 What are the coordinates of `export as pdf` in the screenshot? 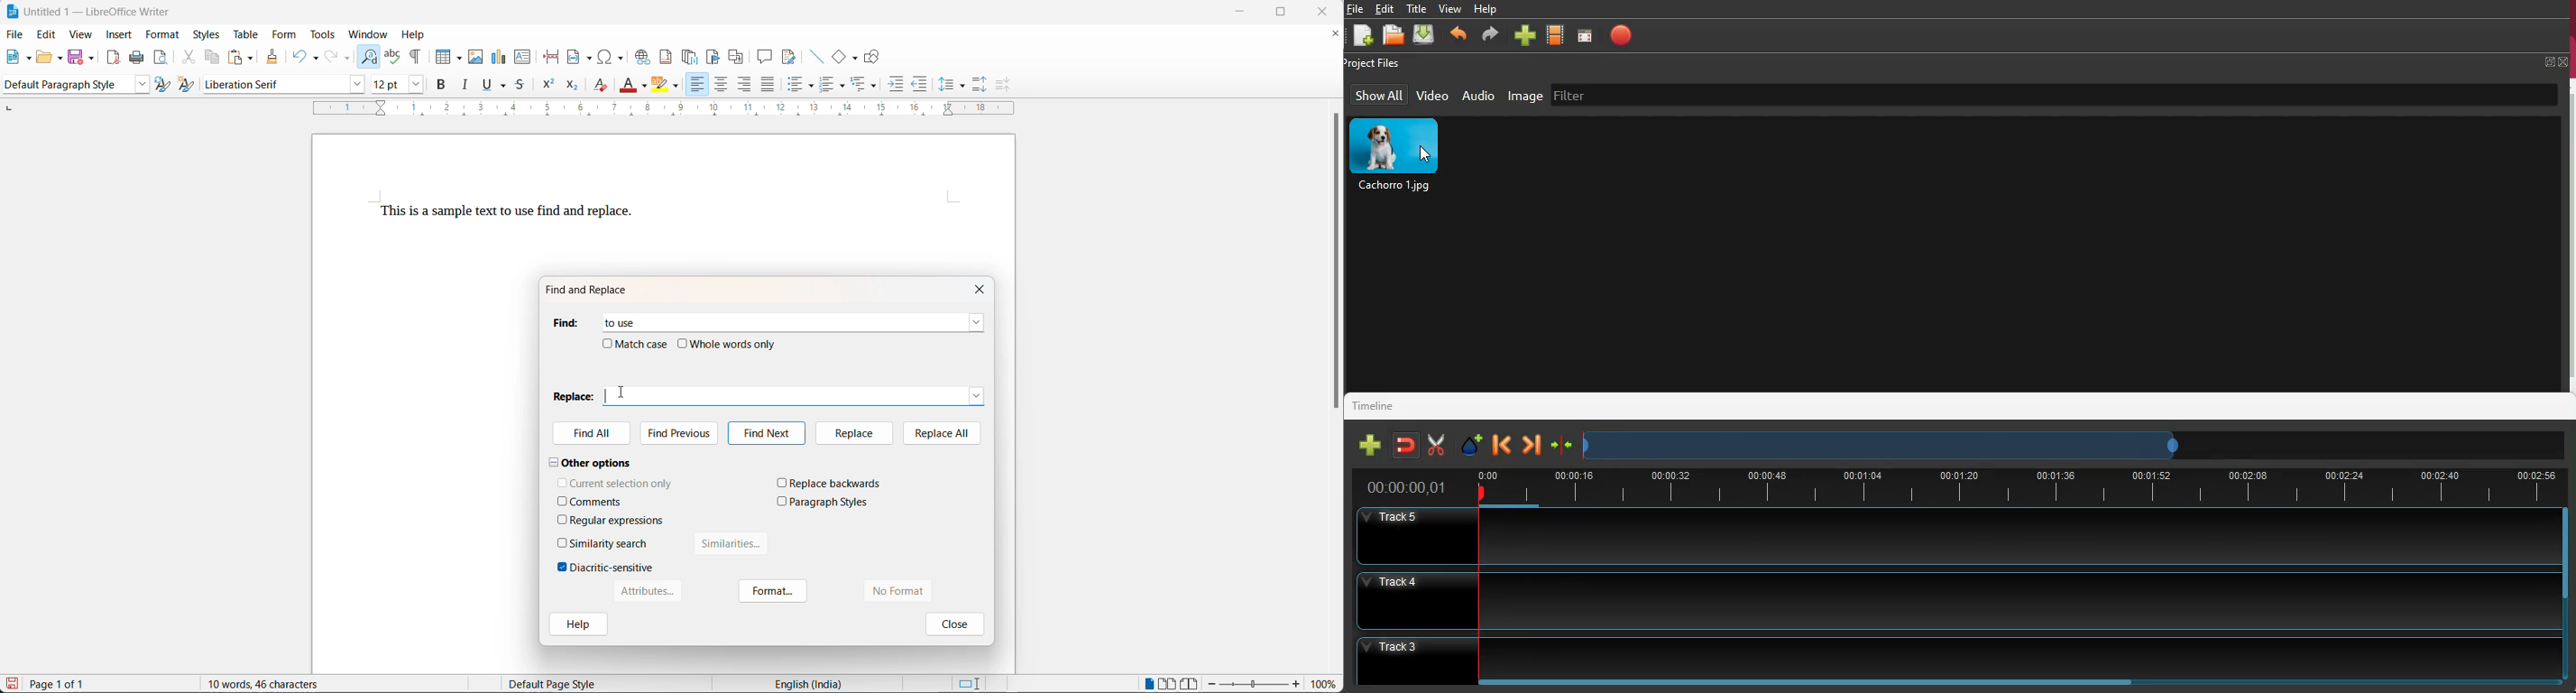 It's located at (113, 57).